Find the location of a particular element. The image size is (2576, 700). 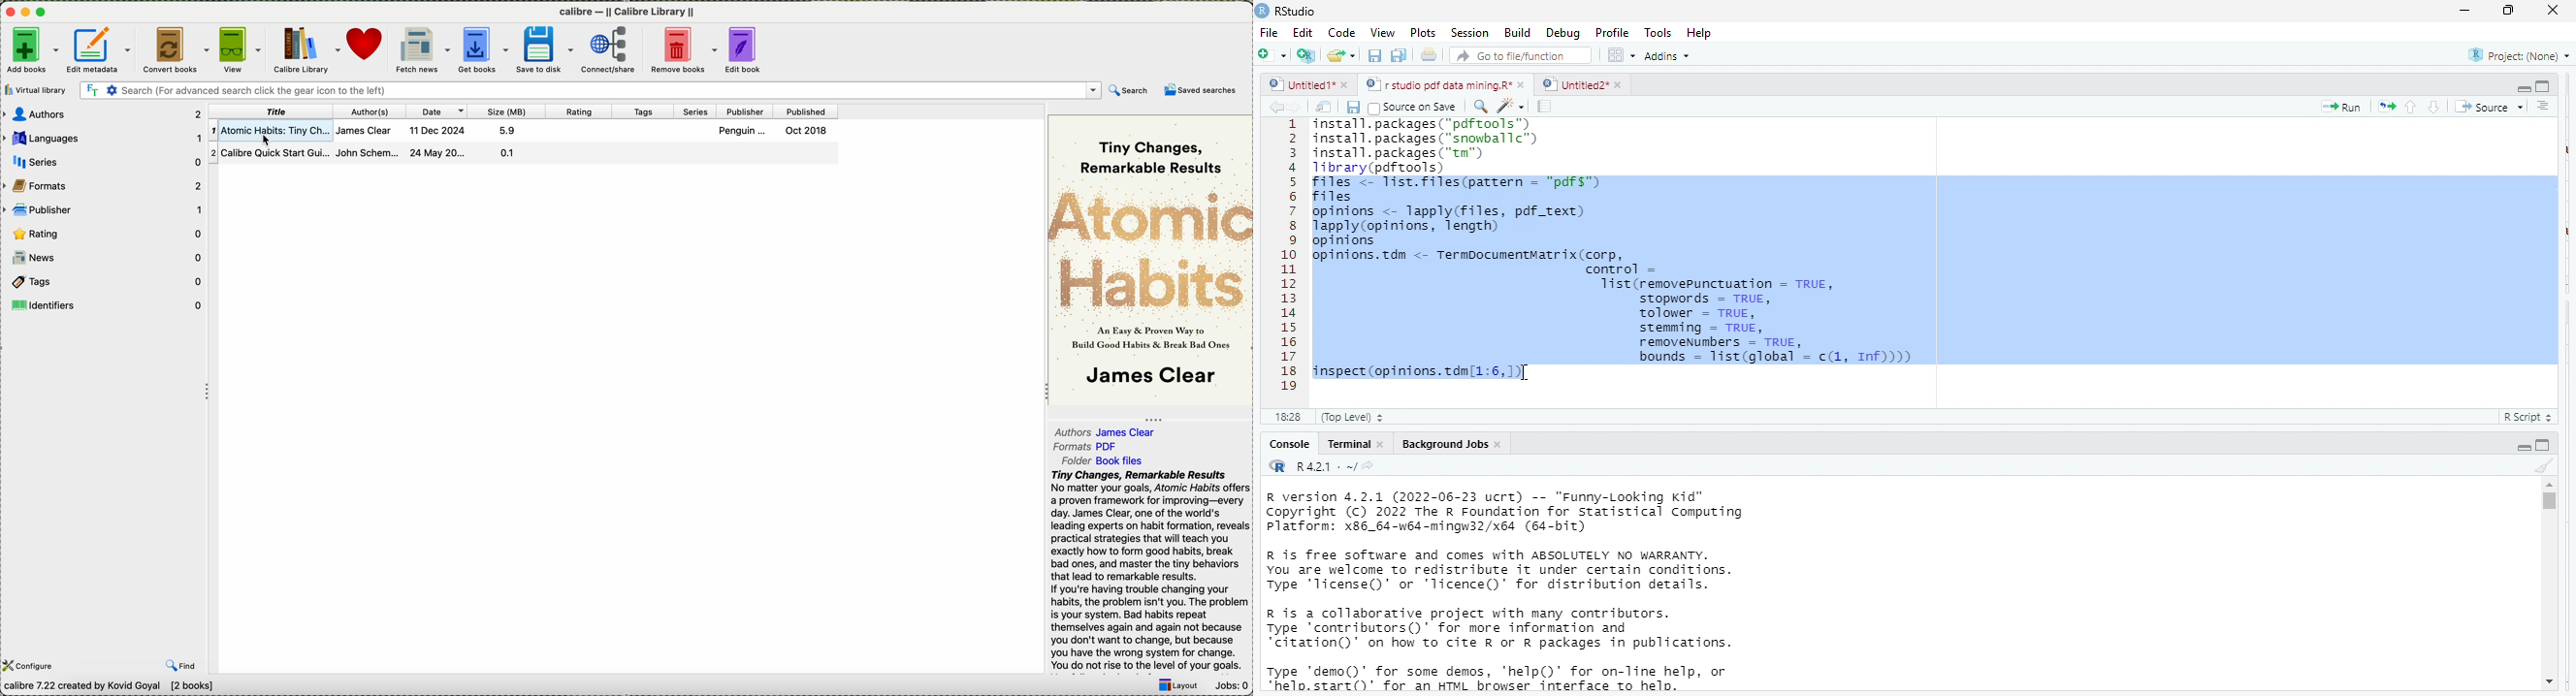

new file is located at coordinates (1271, 54).